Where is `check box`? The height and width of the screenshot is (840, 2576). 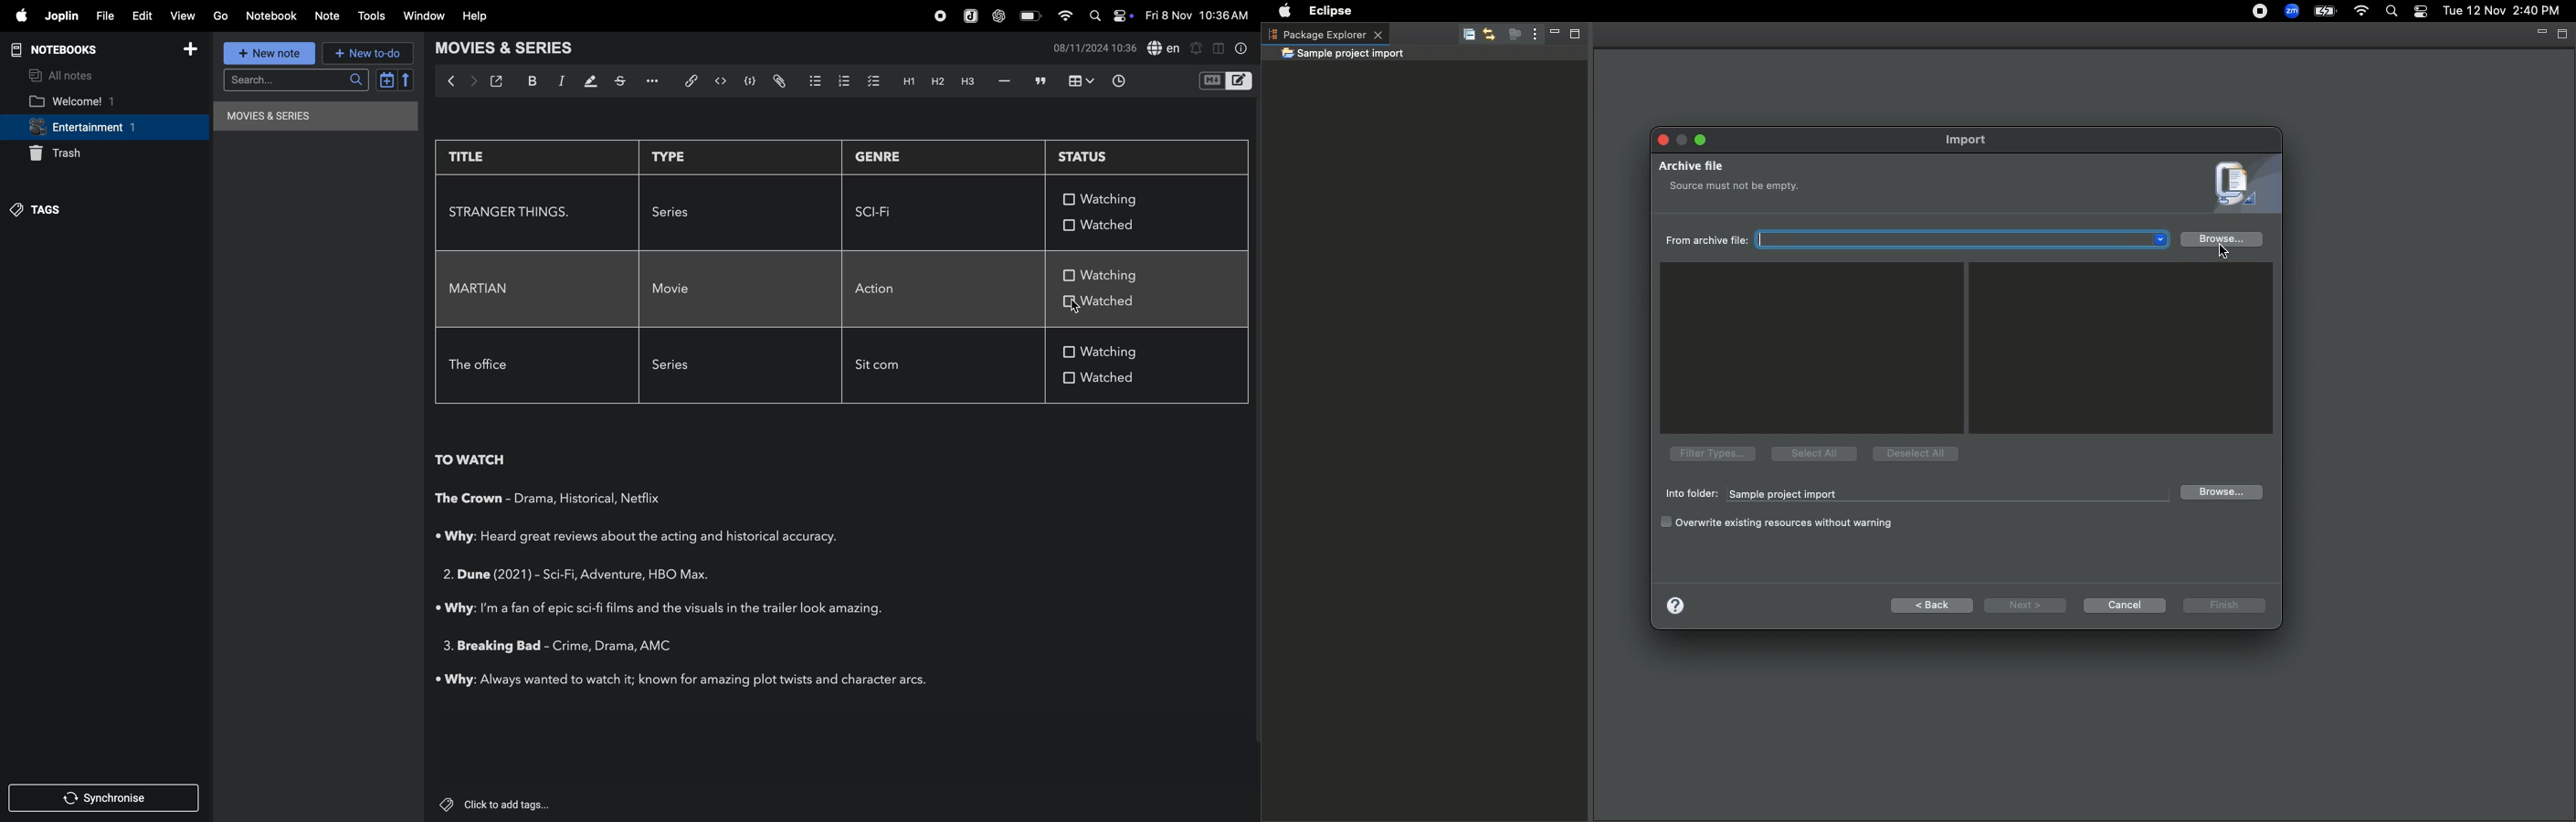 check box is located at coordinates (1069, 352).